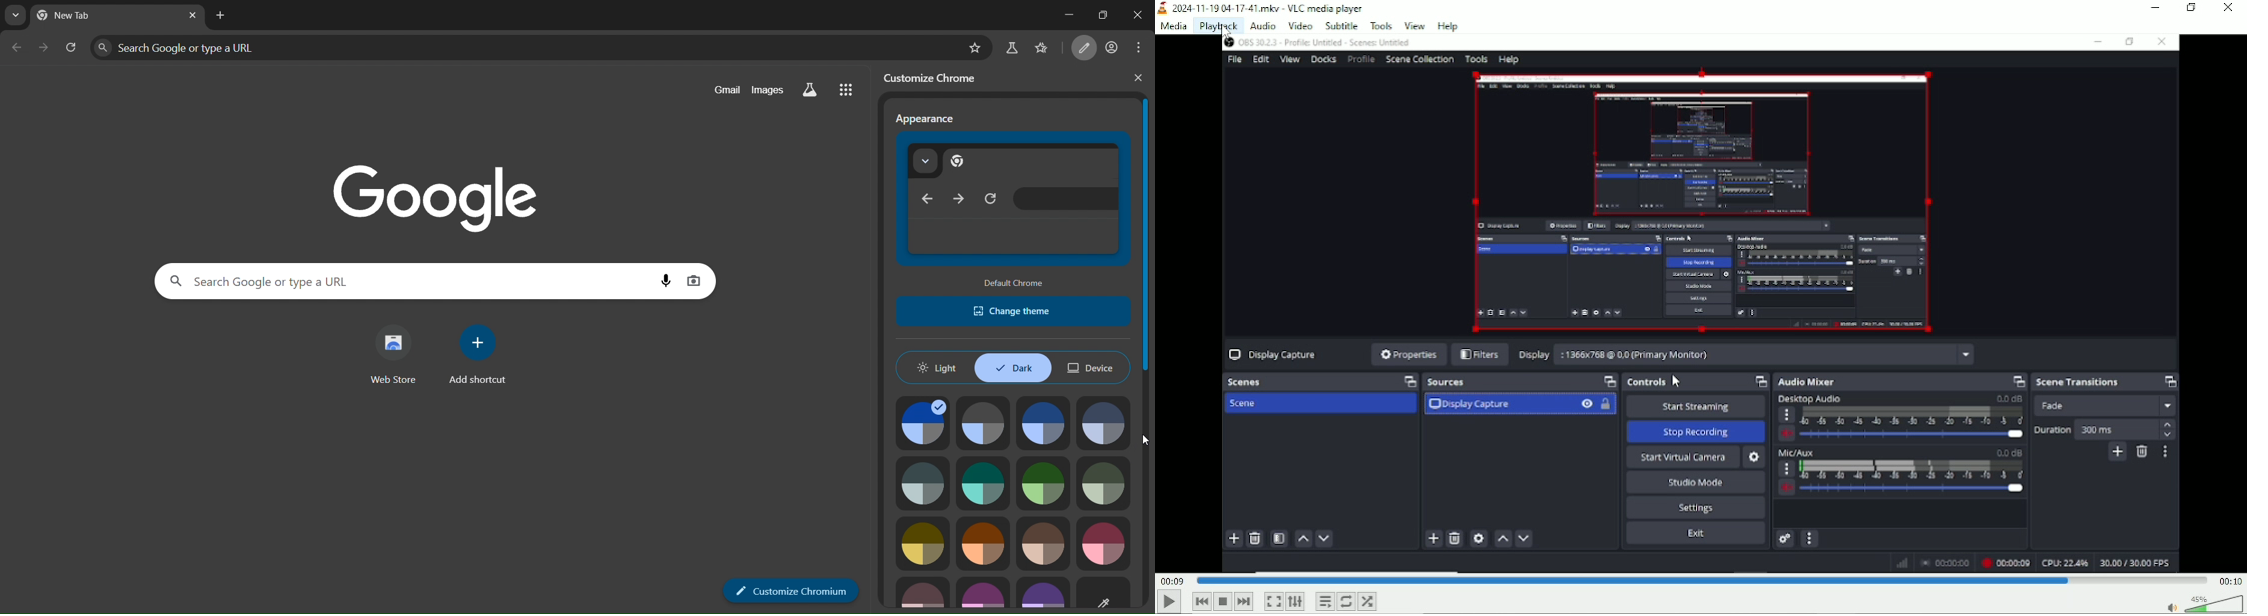  What do you see at coordinates (2191, 8) in the screenshot?
I see `restore down` at bounding box center [2191, 8].